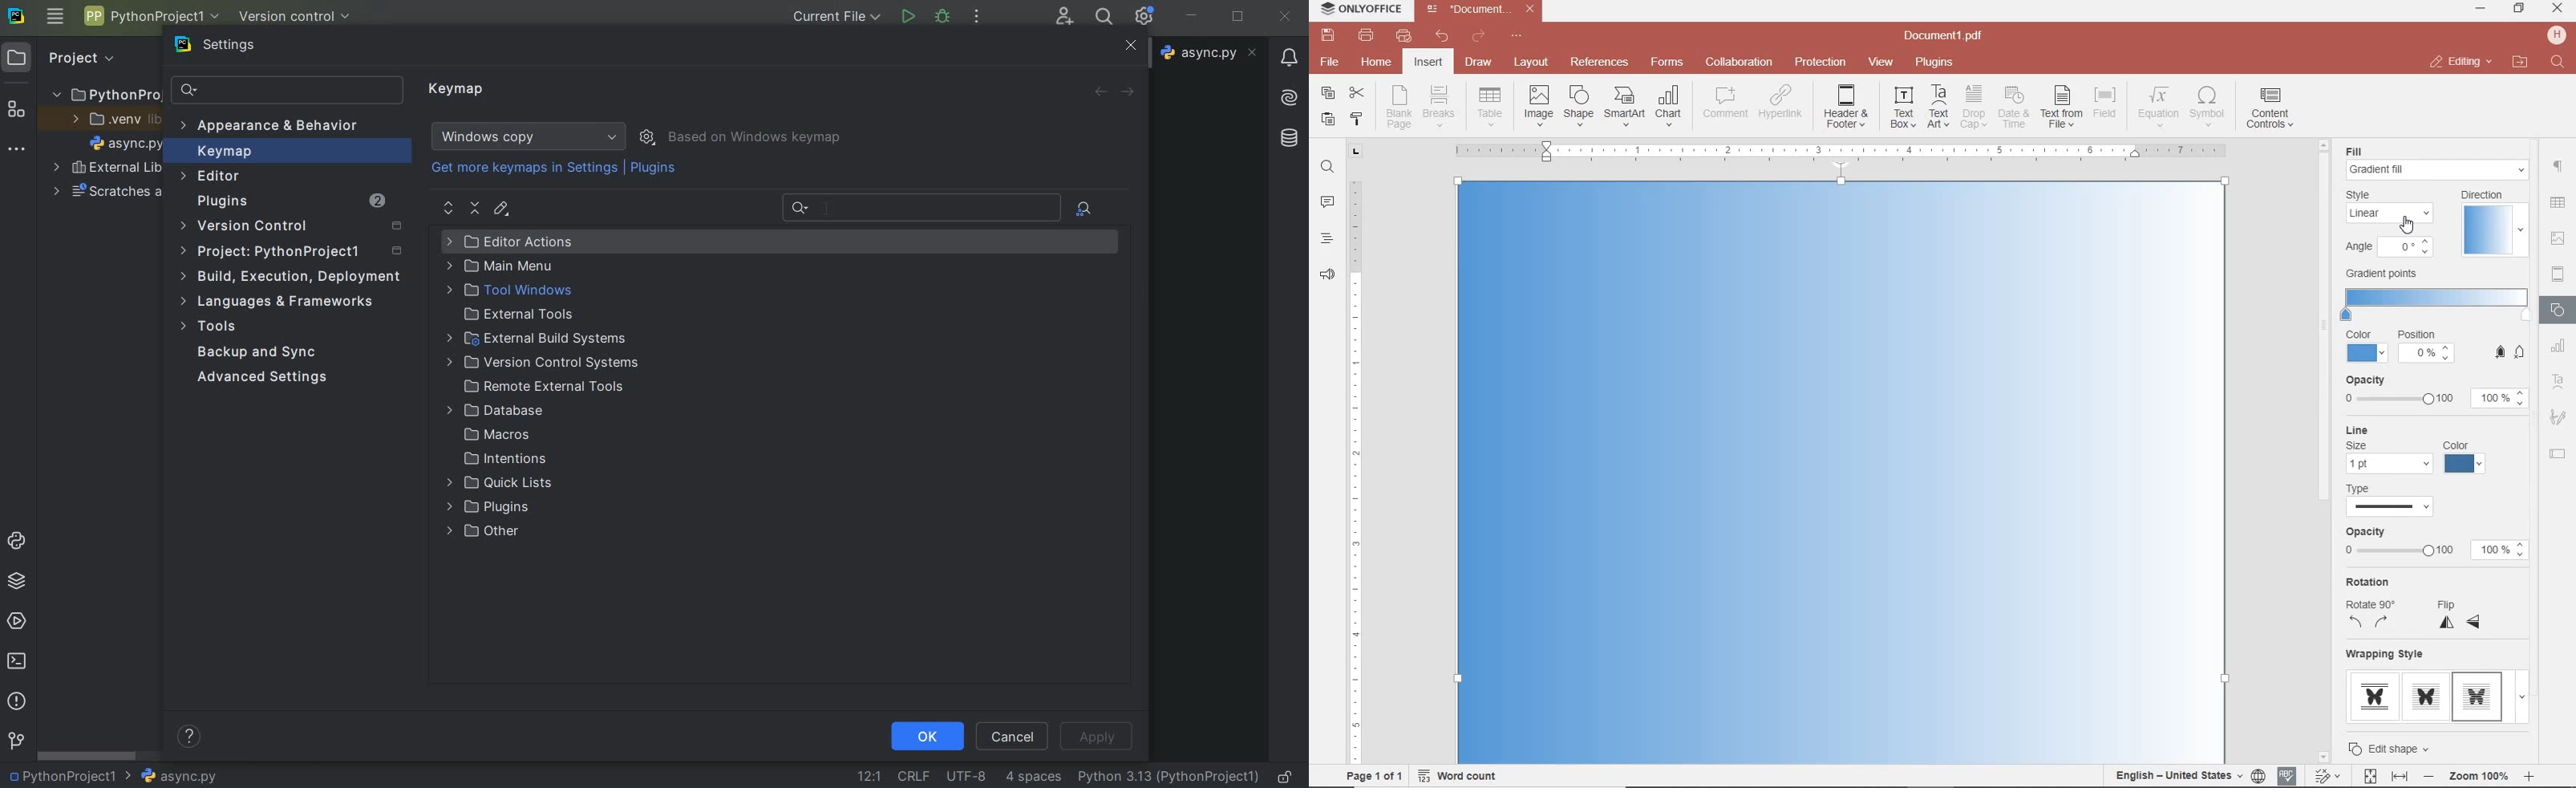 This screenshot has height=812, width=2576. Describe the element at coordinates (1477, 38) in the screenshot. I see `redo` at that location.